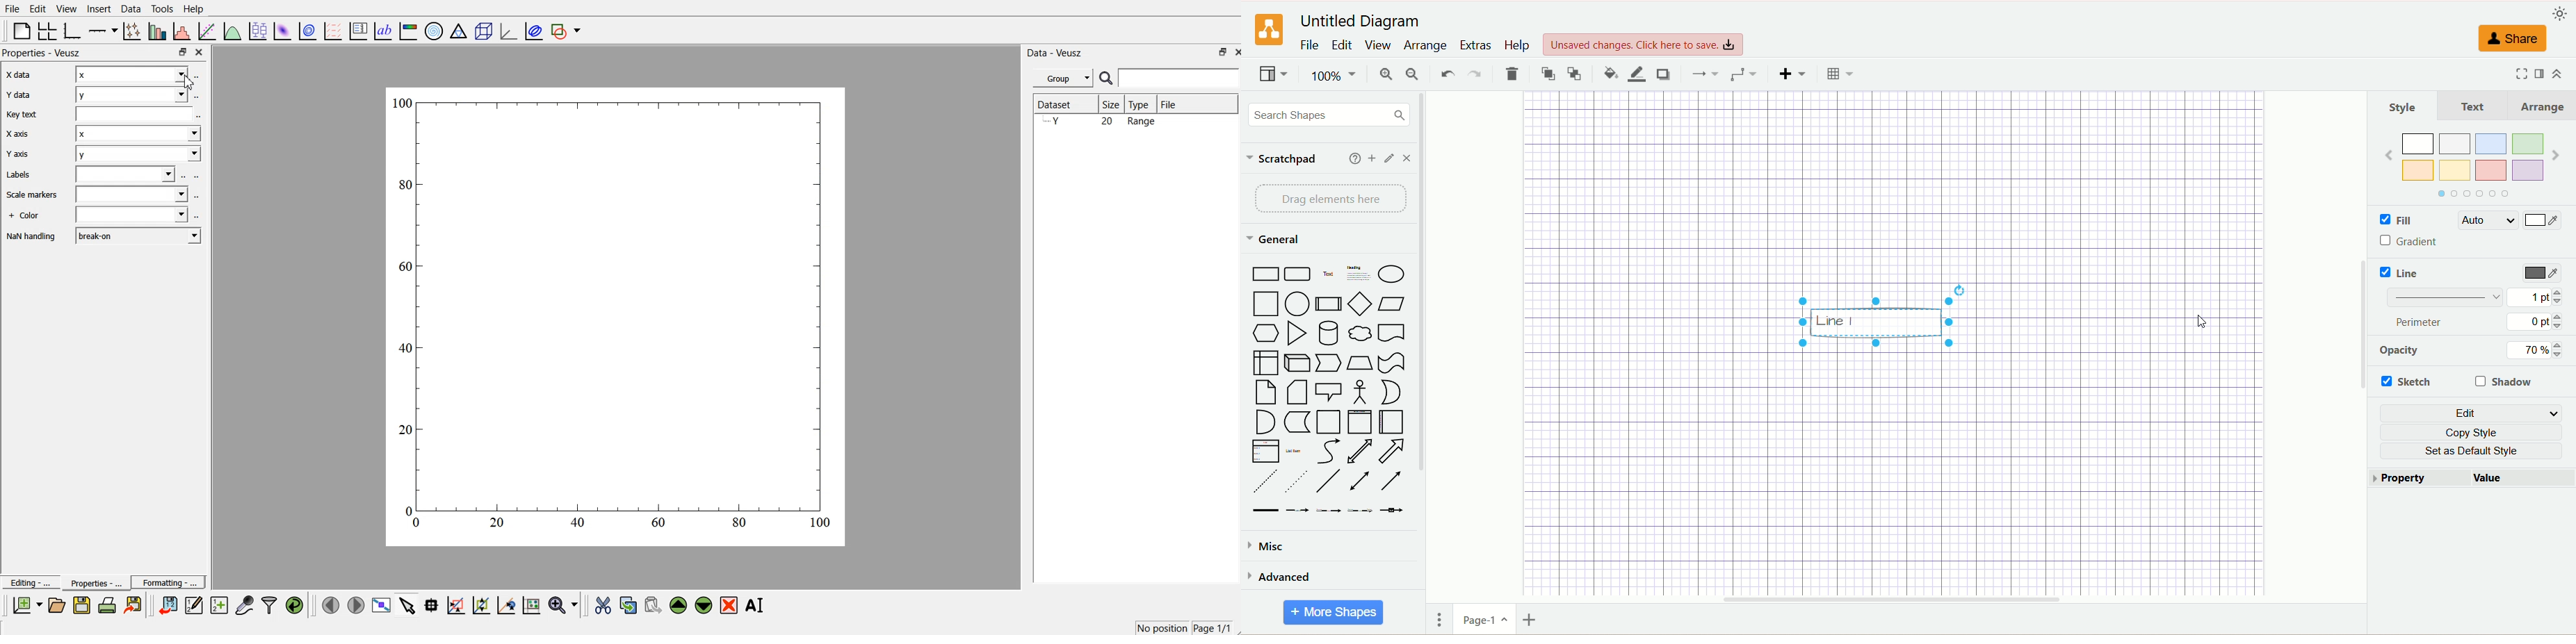 This screenshot has width=2576, height=644. Describe the element at coordinates (91, 583) in the screenshot. I see `Properties` at that location.